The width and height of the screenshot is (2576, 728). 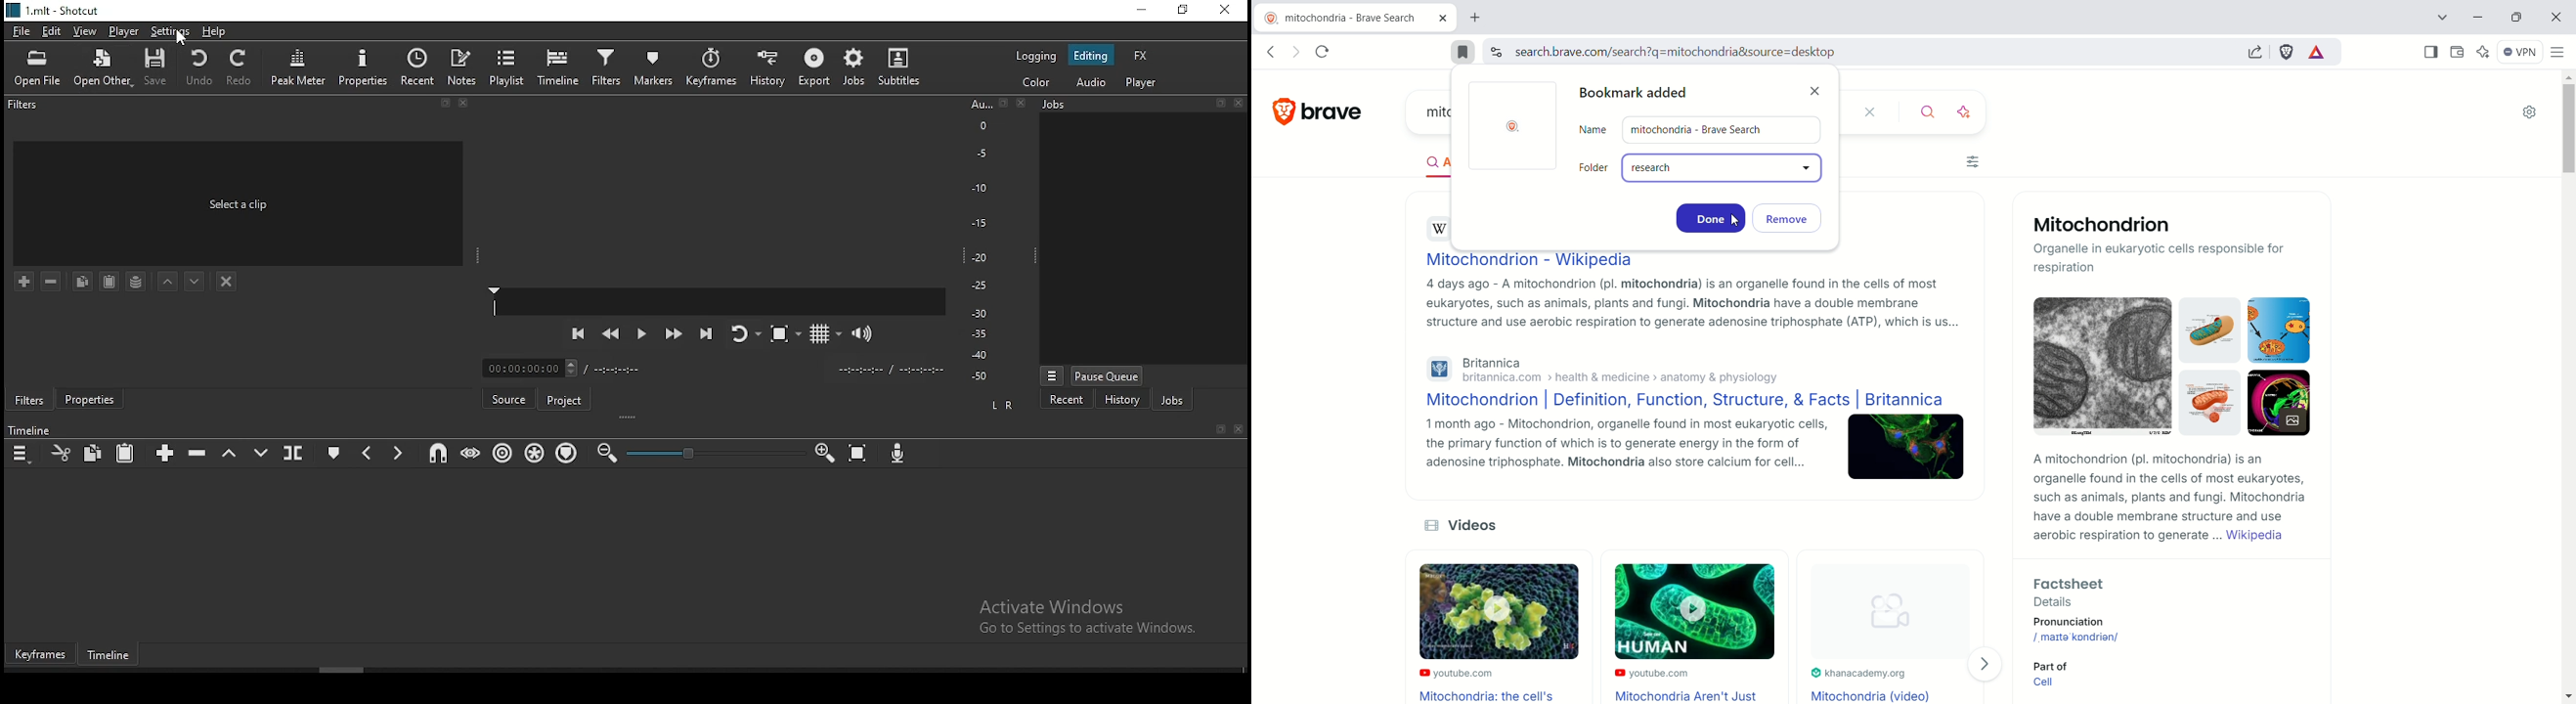 I want to click on Timer, so click(x=716, y=368).